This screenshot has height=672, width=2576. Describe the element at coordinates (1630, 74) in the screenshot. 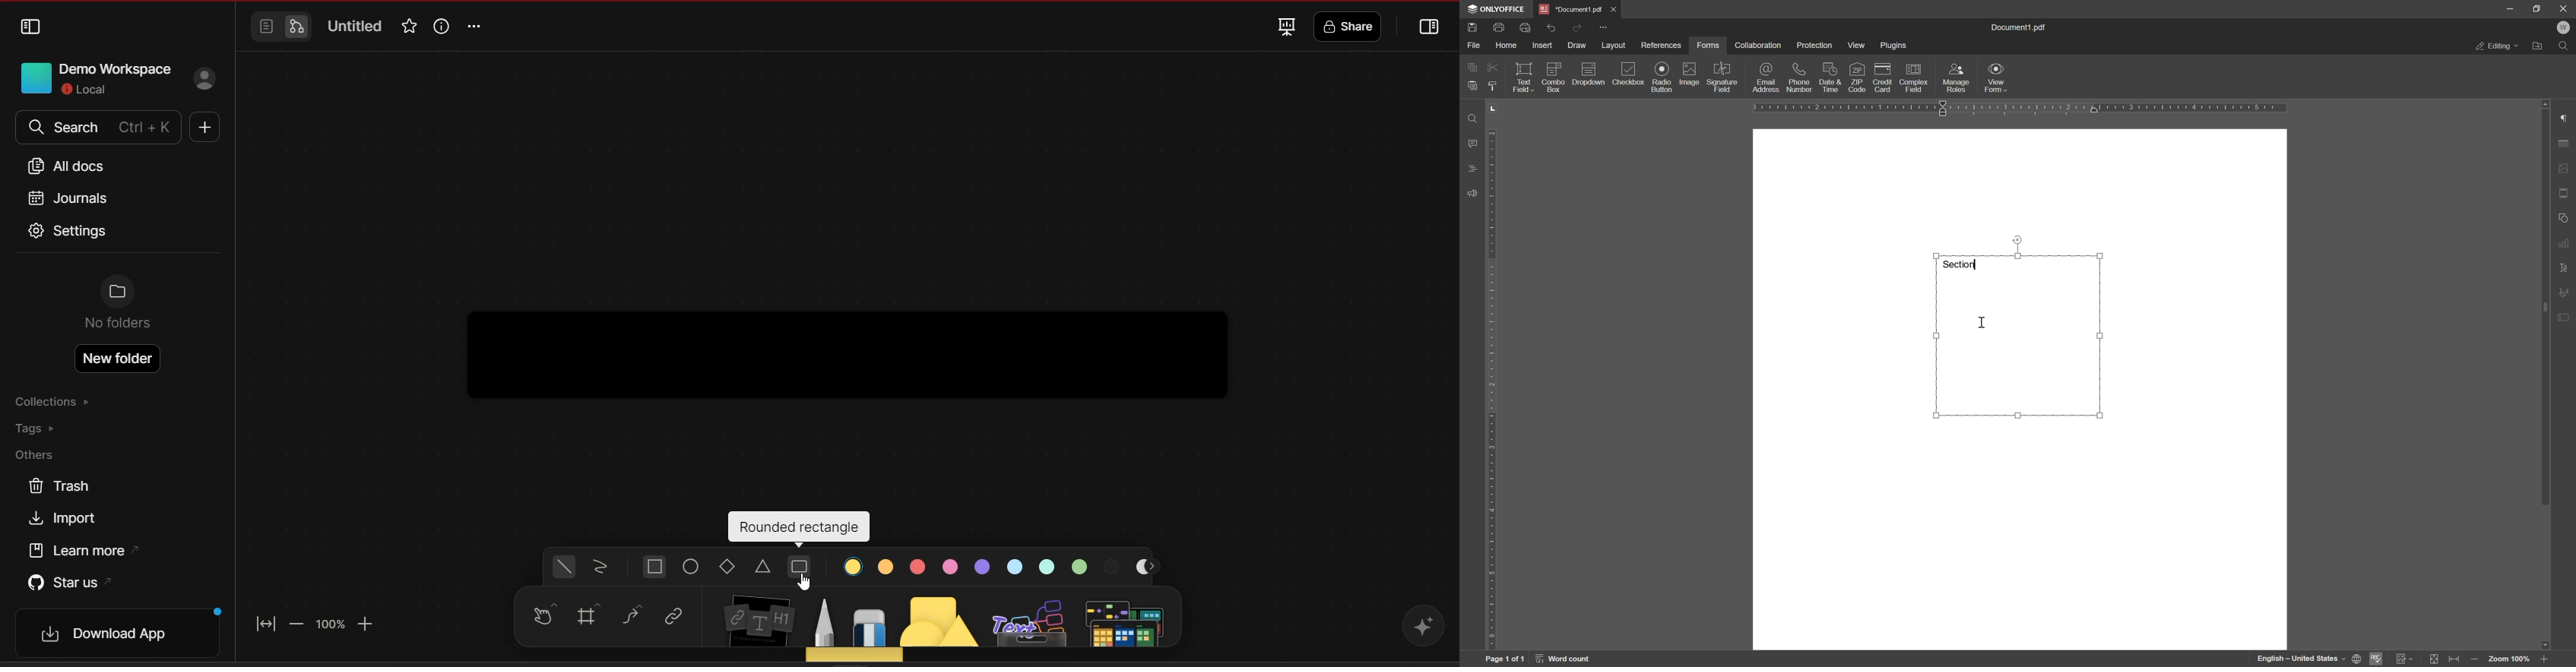

I see `checkbox` at that location.